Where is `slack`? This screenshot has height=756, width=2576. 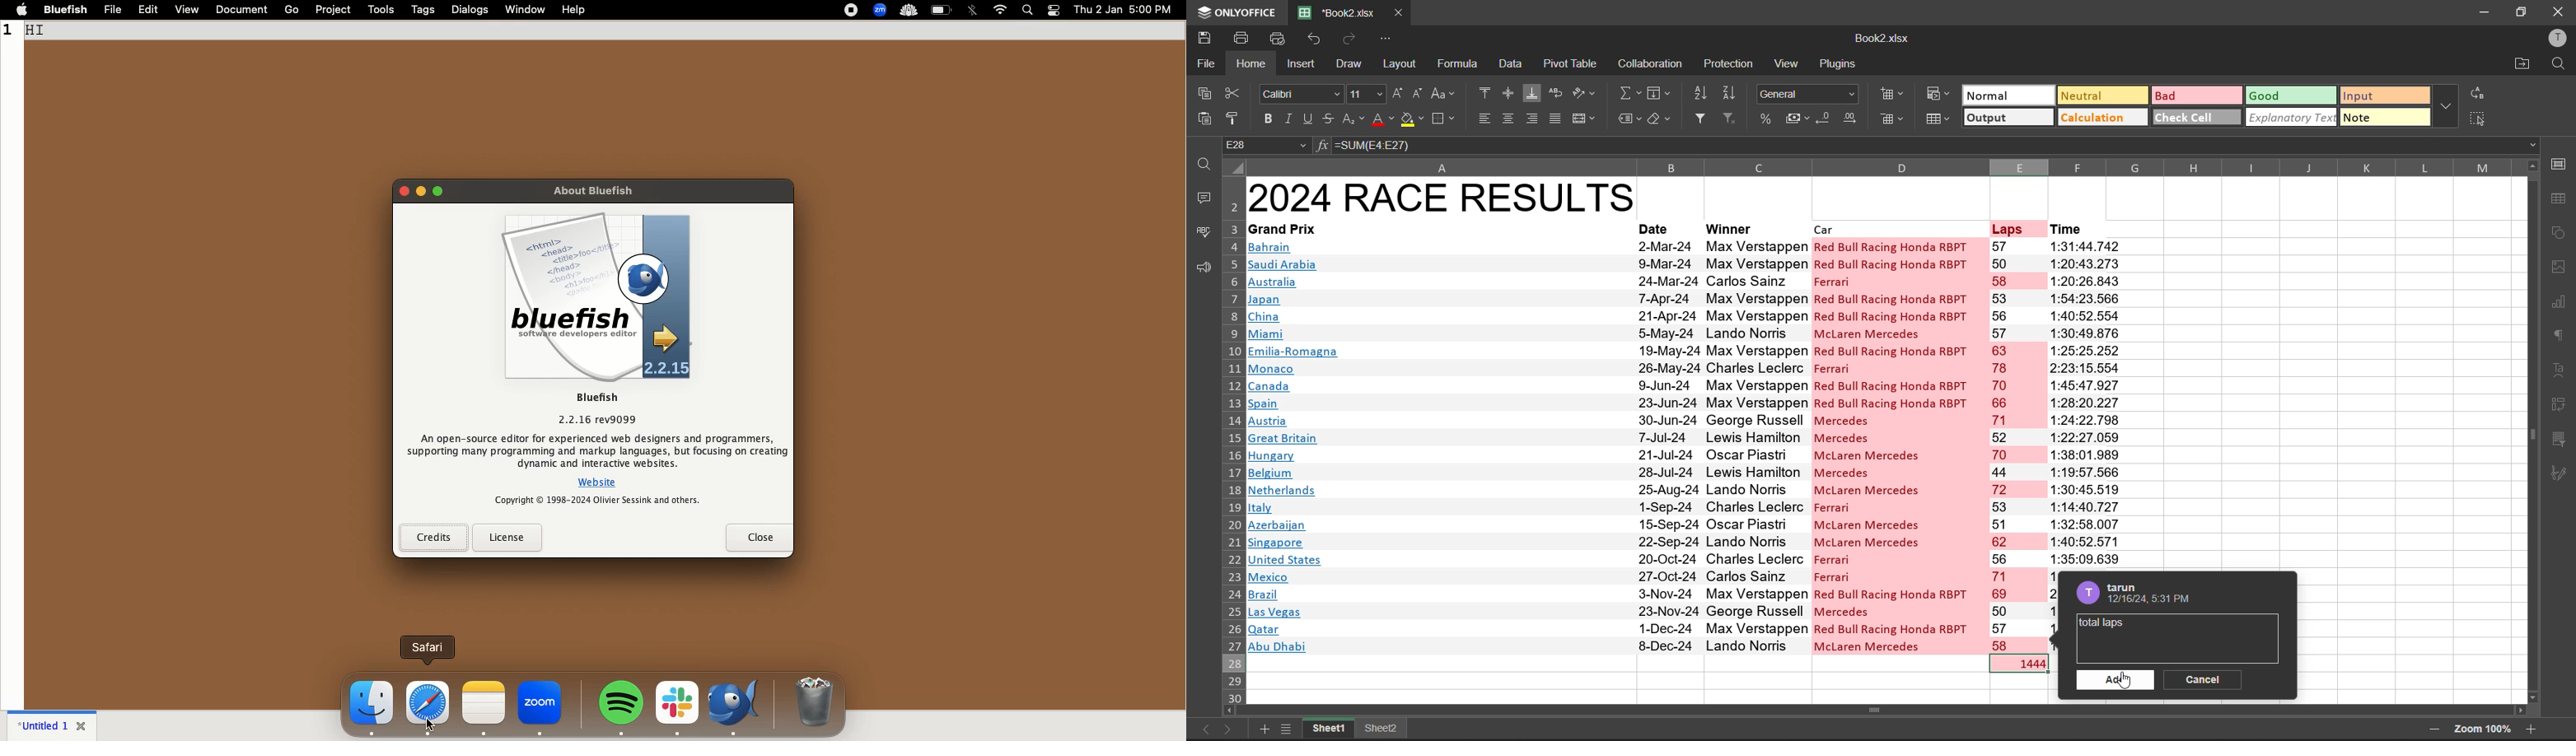 slack is located at coordinates (678, 706).